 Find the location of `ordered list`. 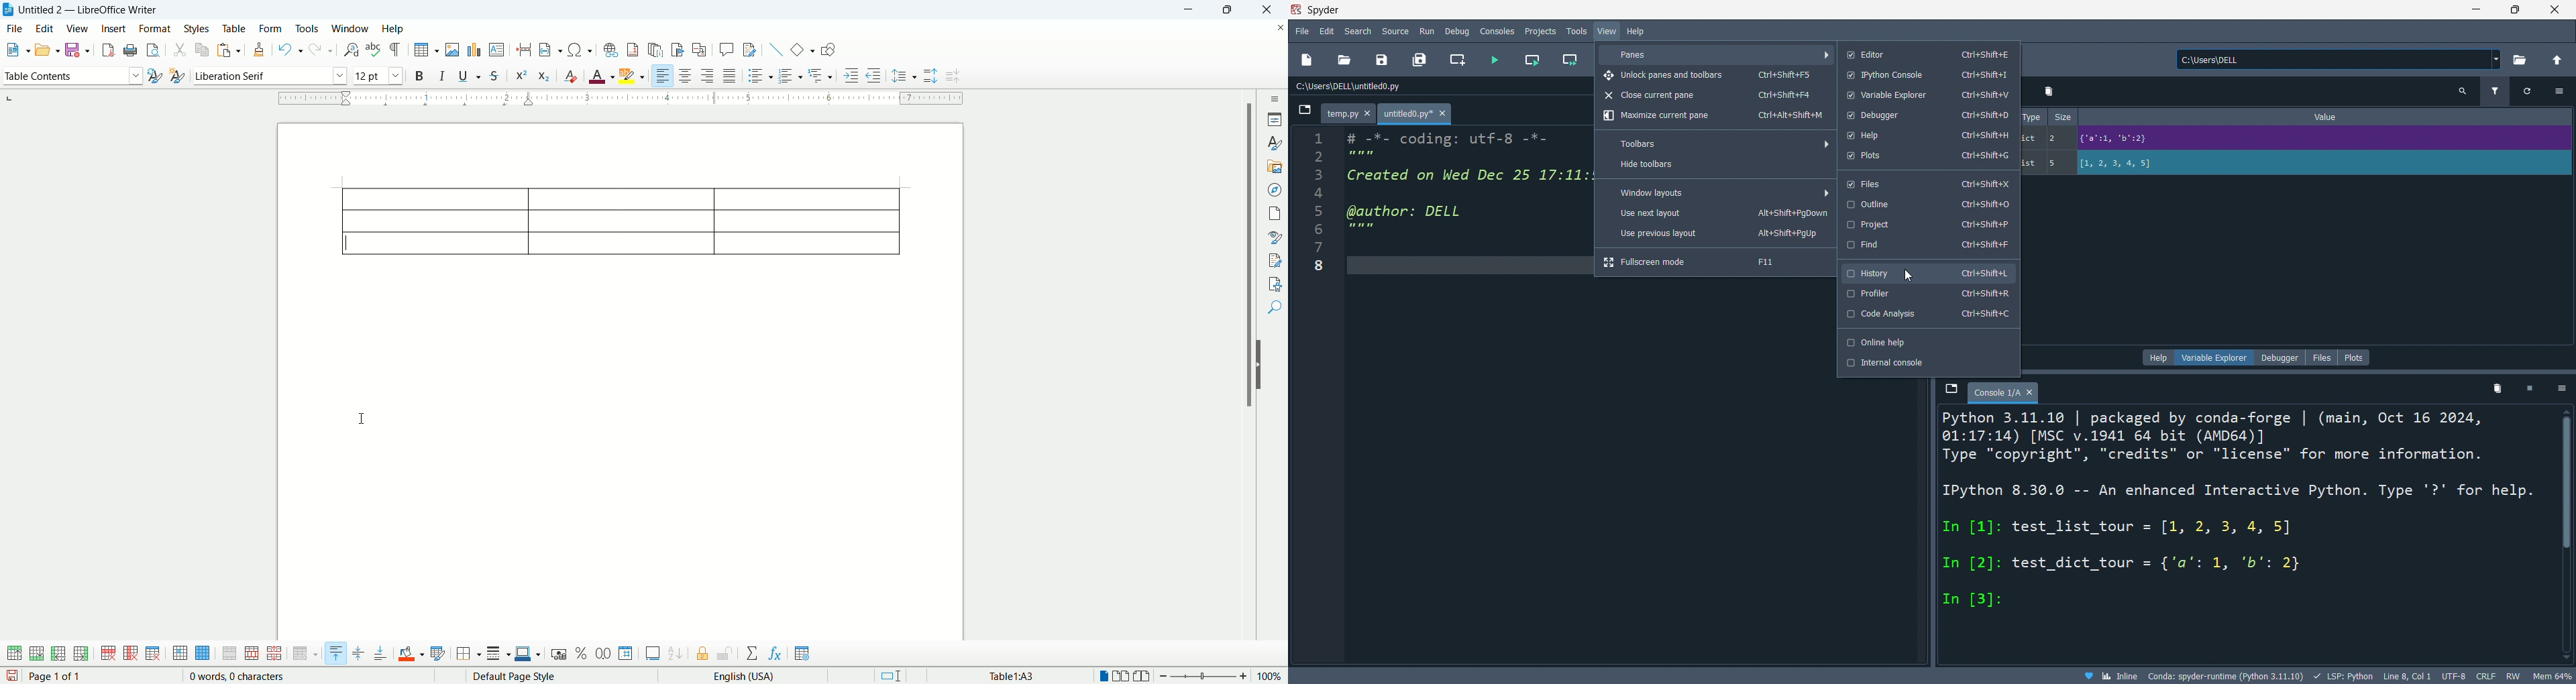

ordered list is located at coordinates (792, 74).